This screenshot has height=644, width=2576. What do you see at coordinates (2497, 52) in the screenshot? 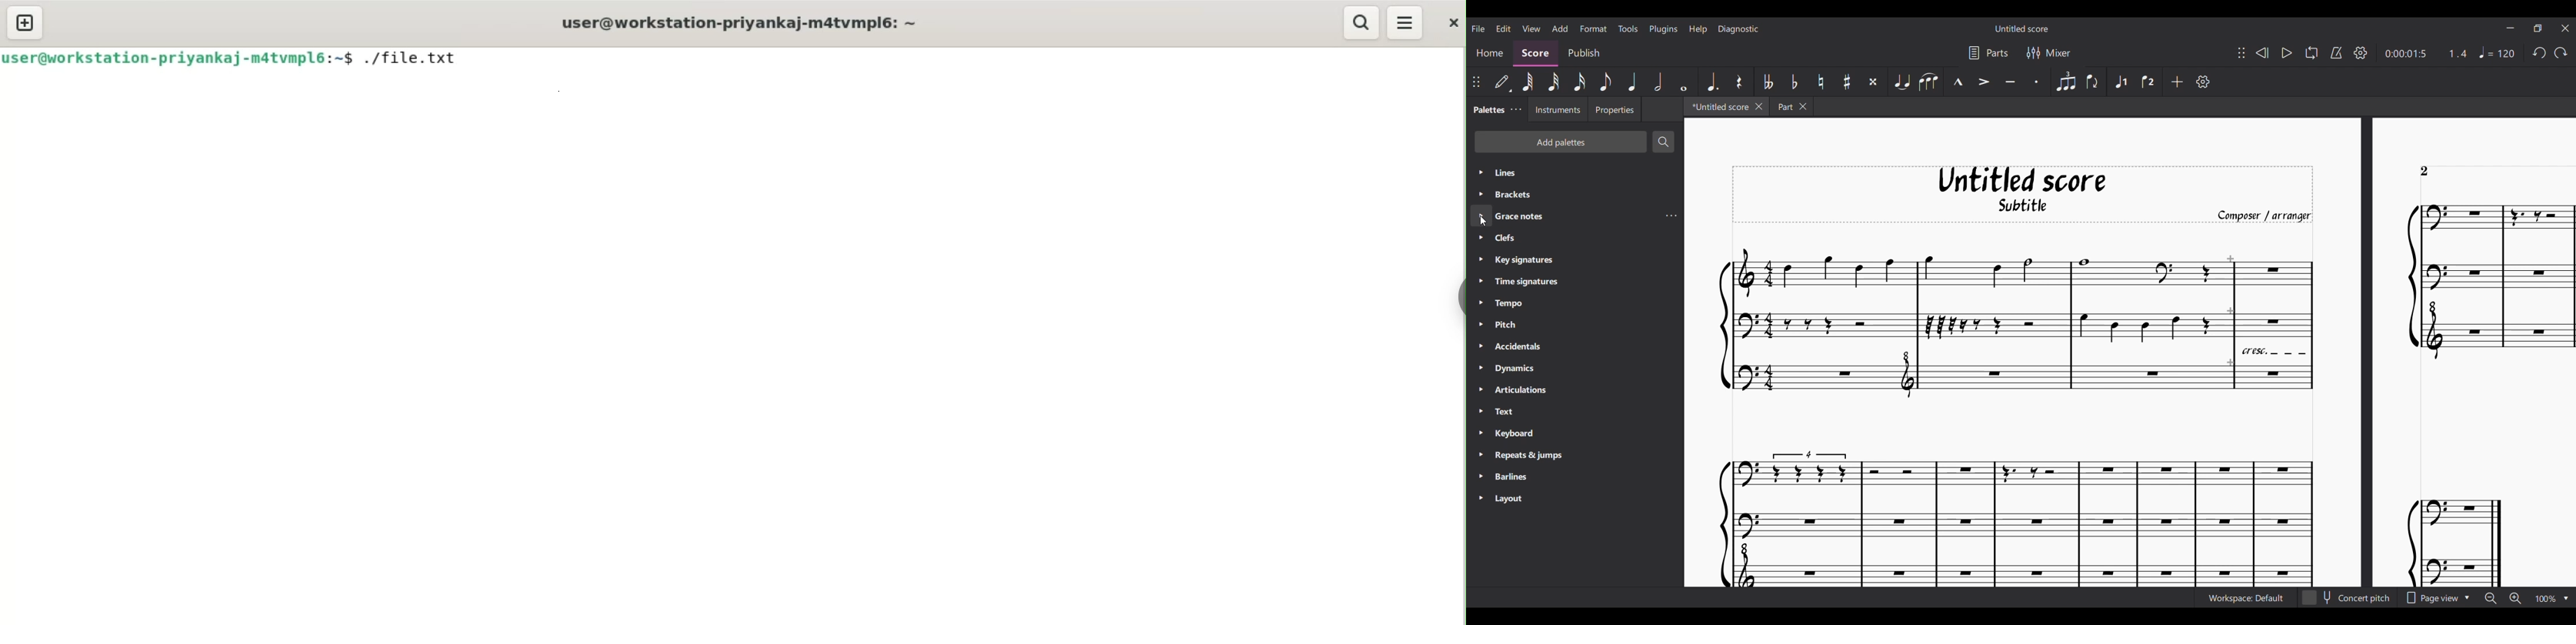
I see `Tempo` at bounding box center [2497, 52].